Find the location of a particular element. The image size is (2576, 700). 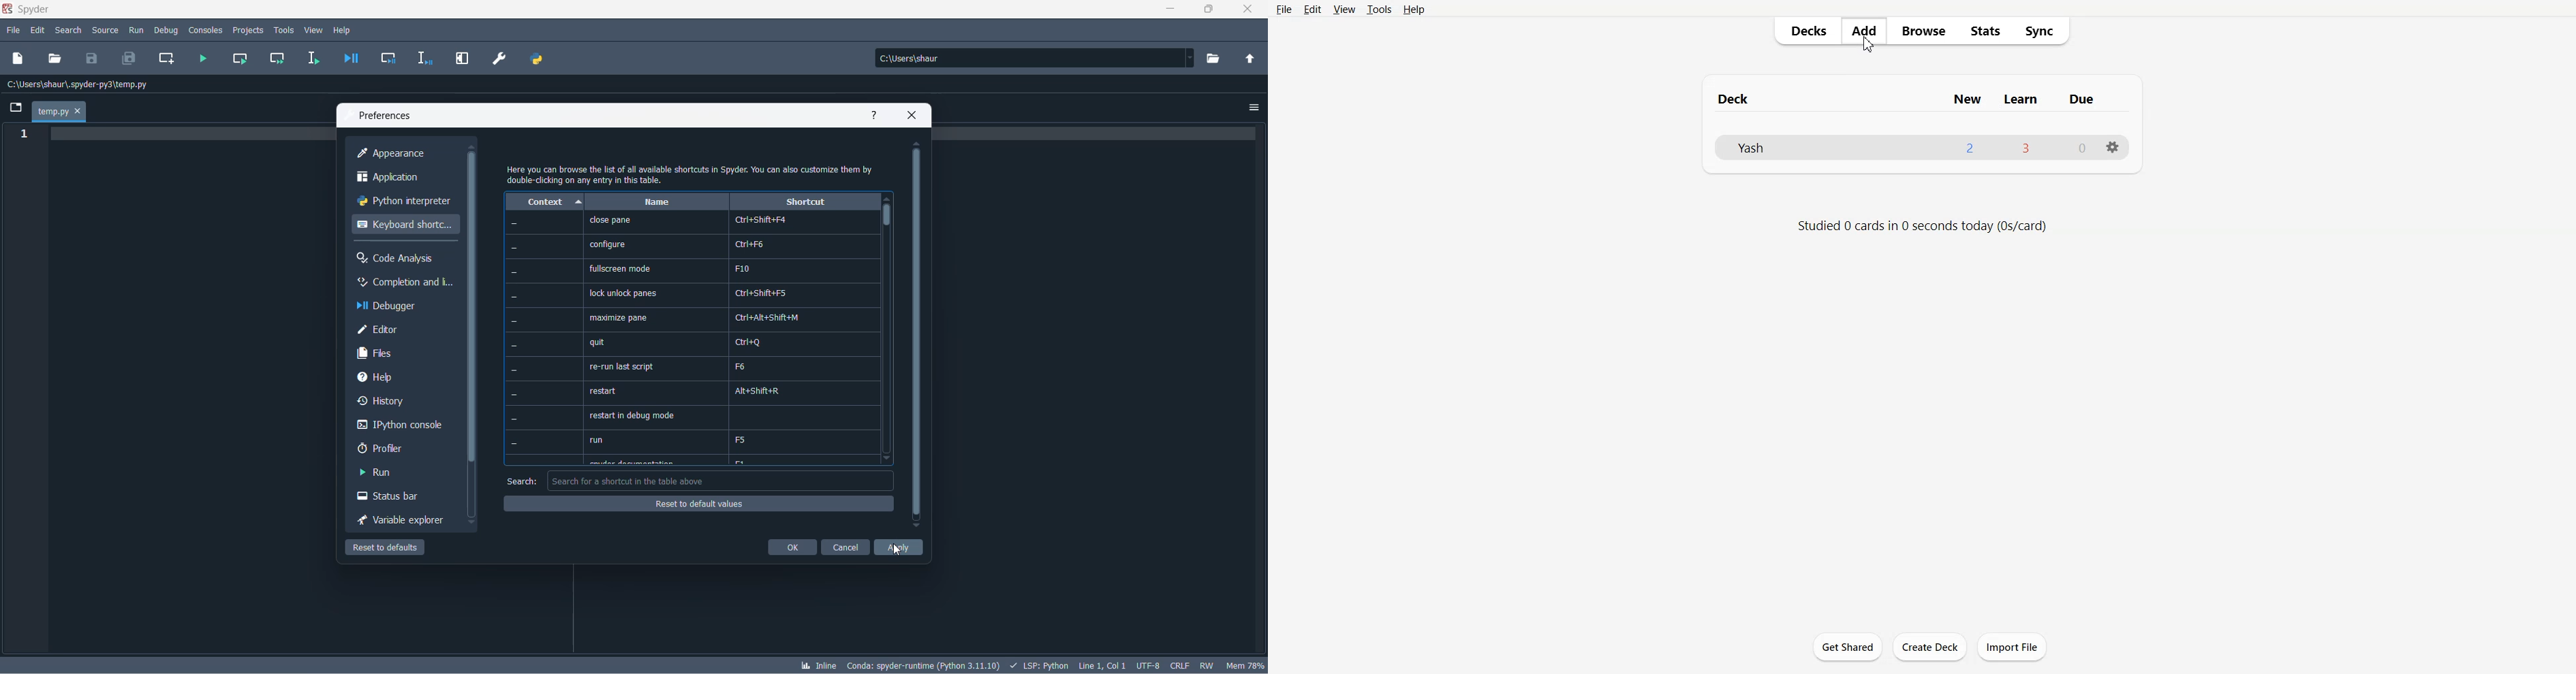

variable exploreer is located at coordinates (401, 522).